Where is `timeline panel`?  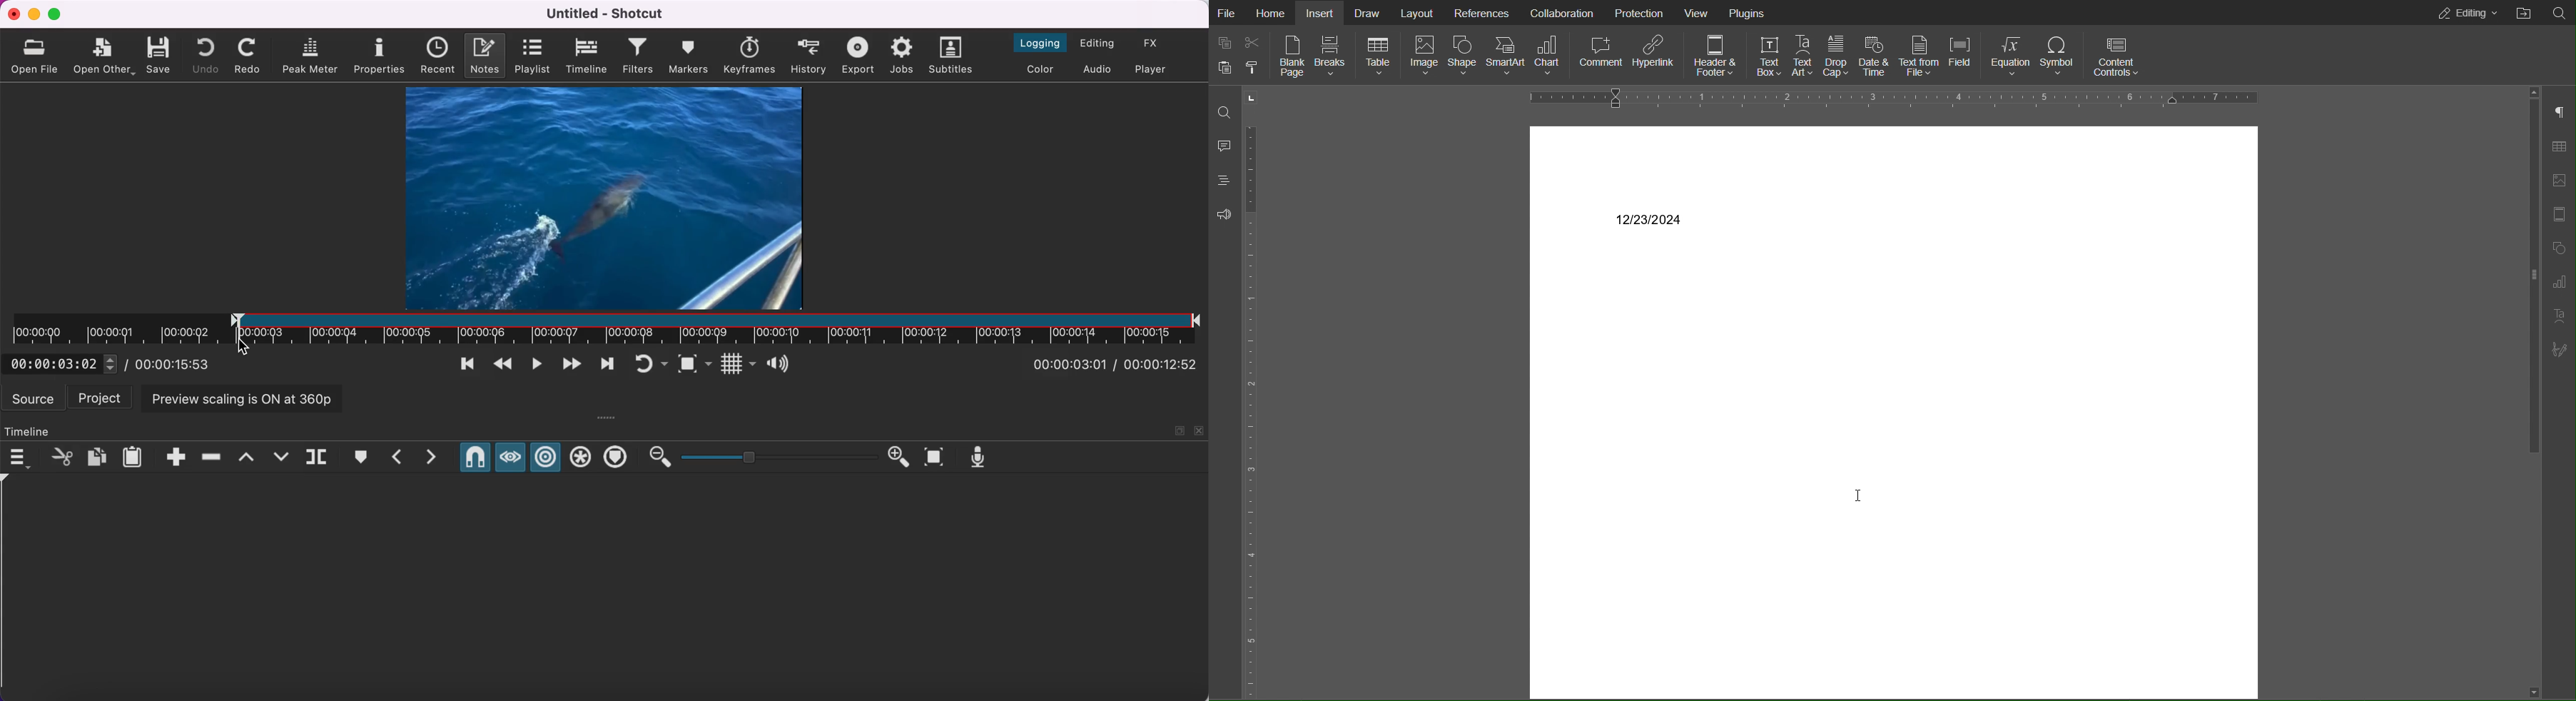 timeline panel is located at coordinates (29, 432).